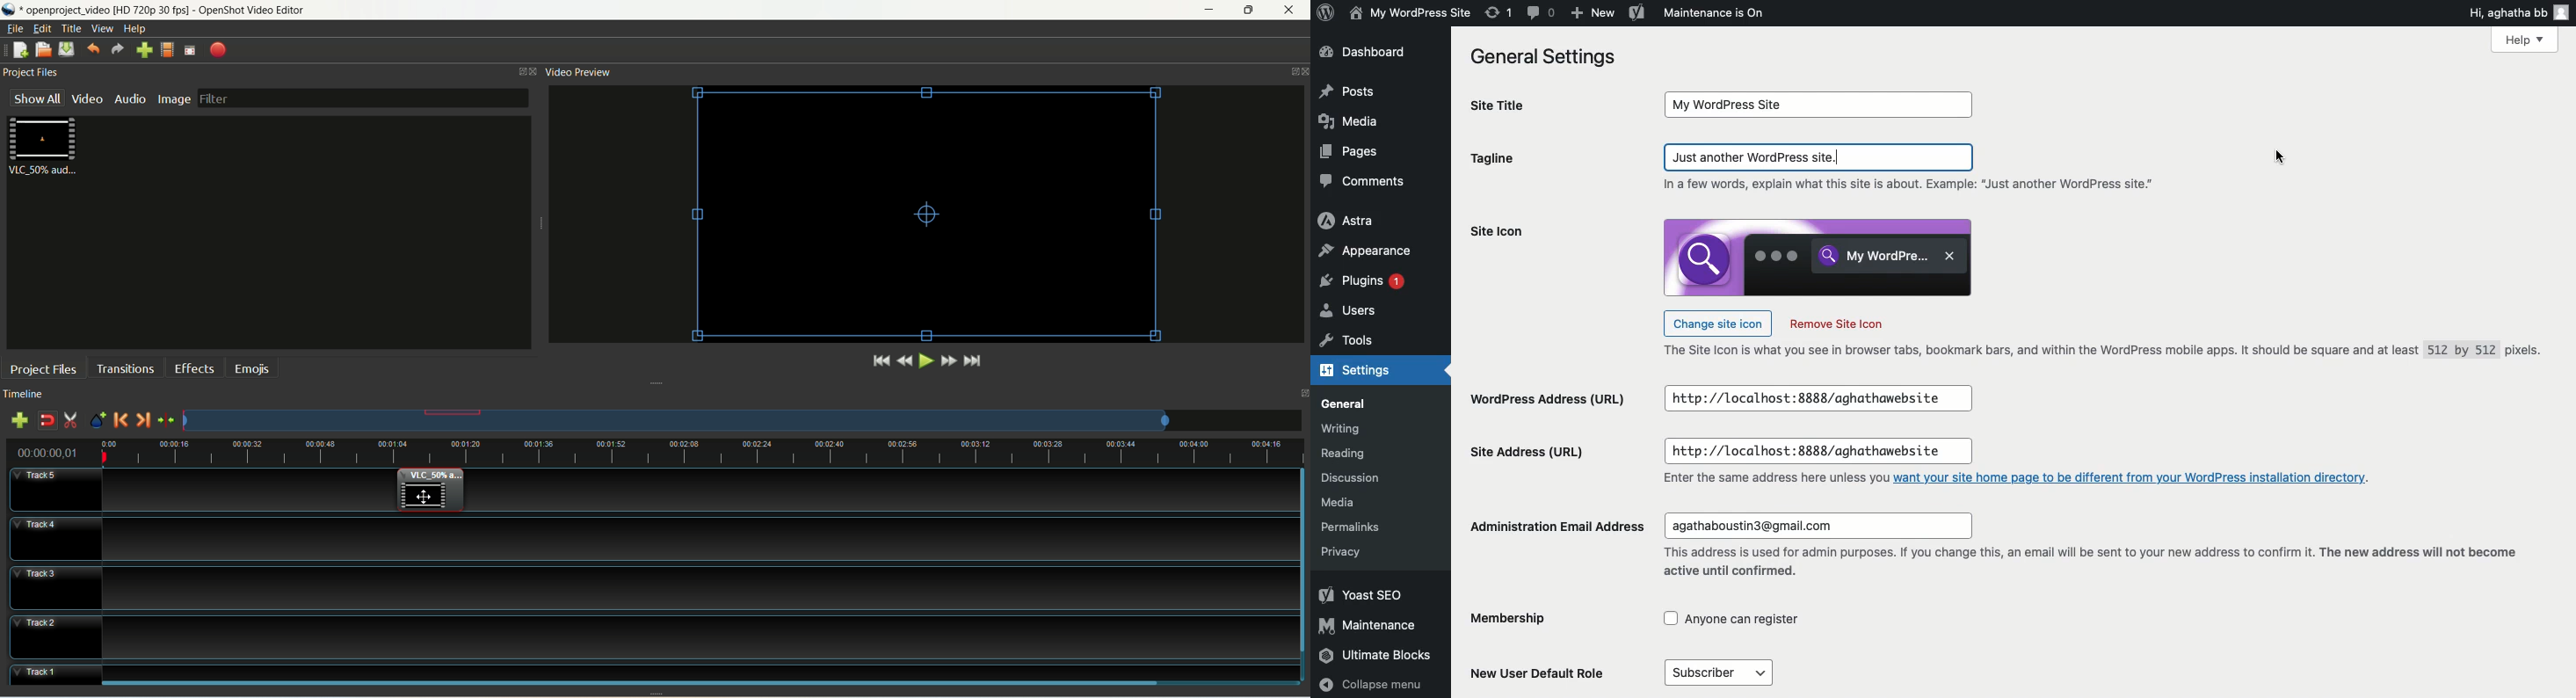 The image size is (2576, 700). I want to click on input box, so click(1821, 105).